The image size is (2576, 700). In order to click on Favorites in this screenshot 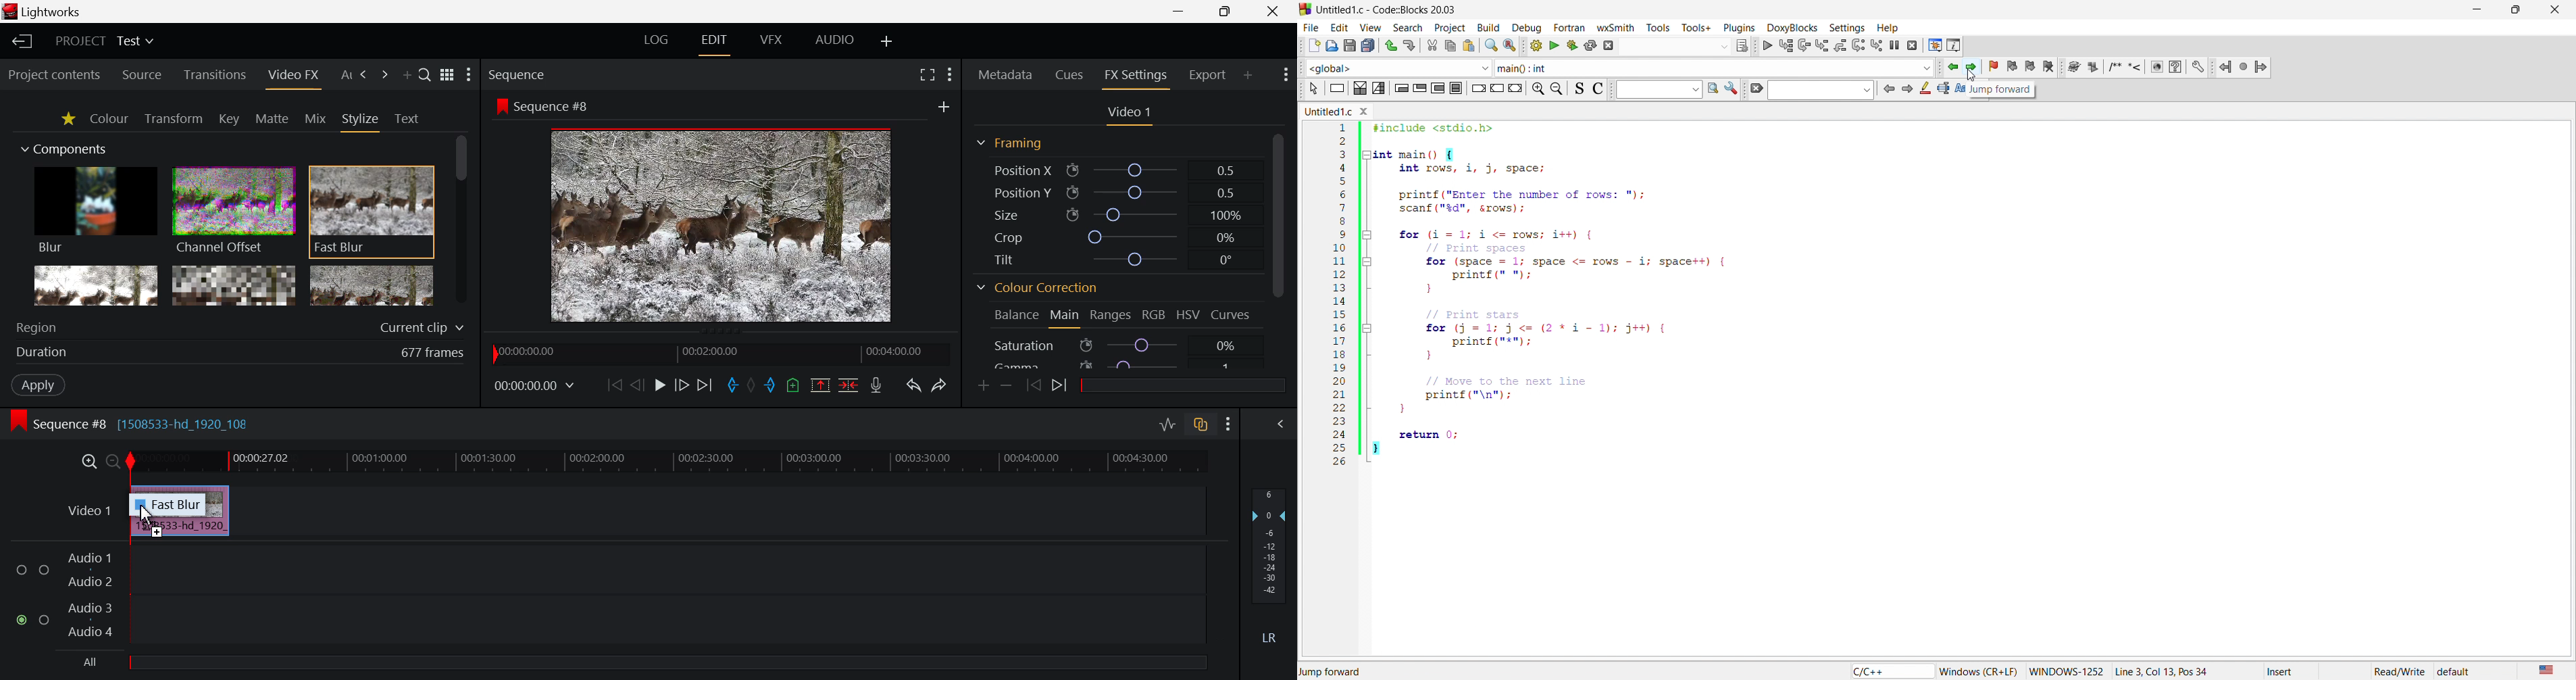, I will do `click(69, 120)`.